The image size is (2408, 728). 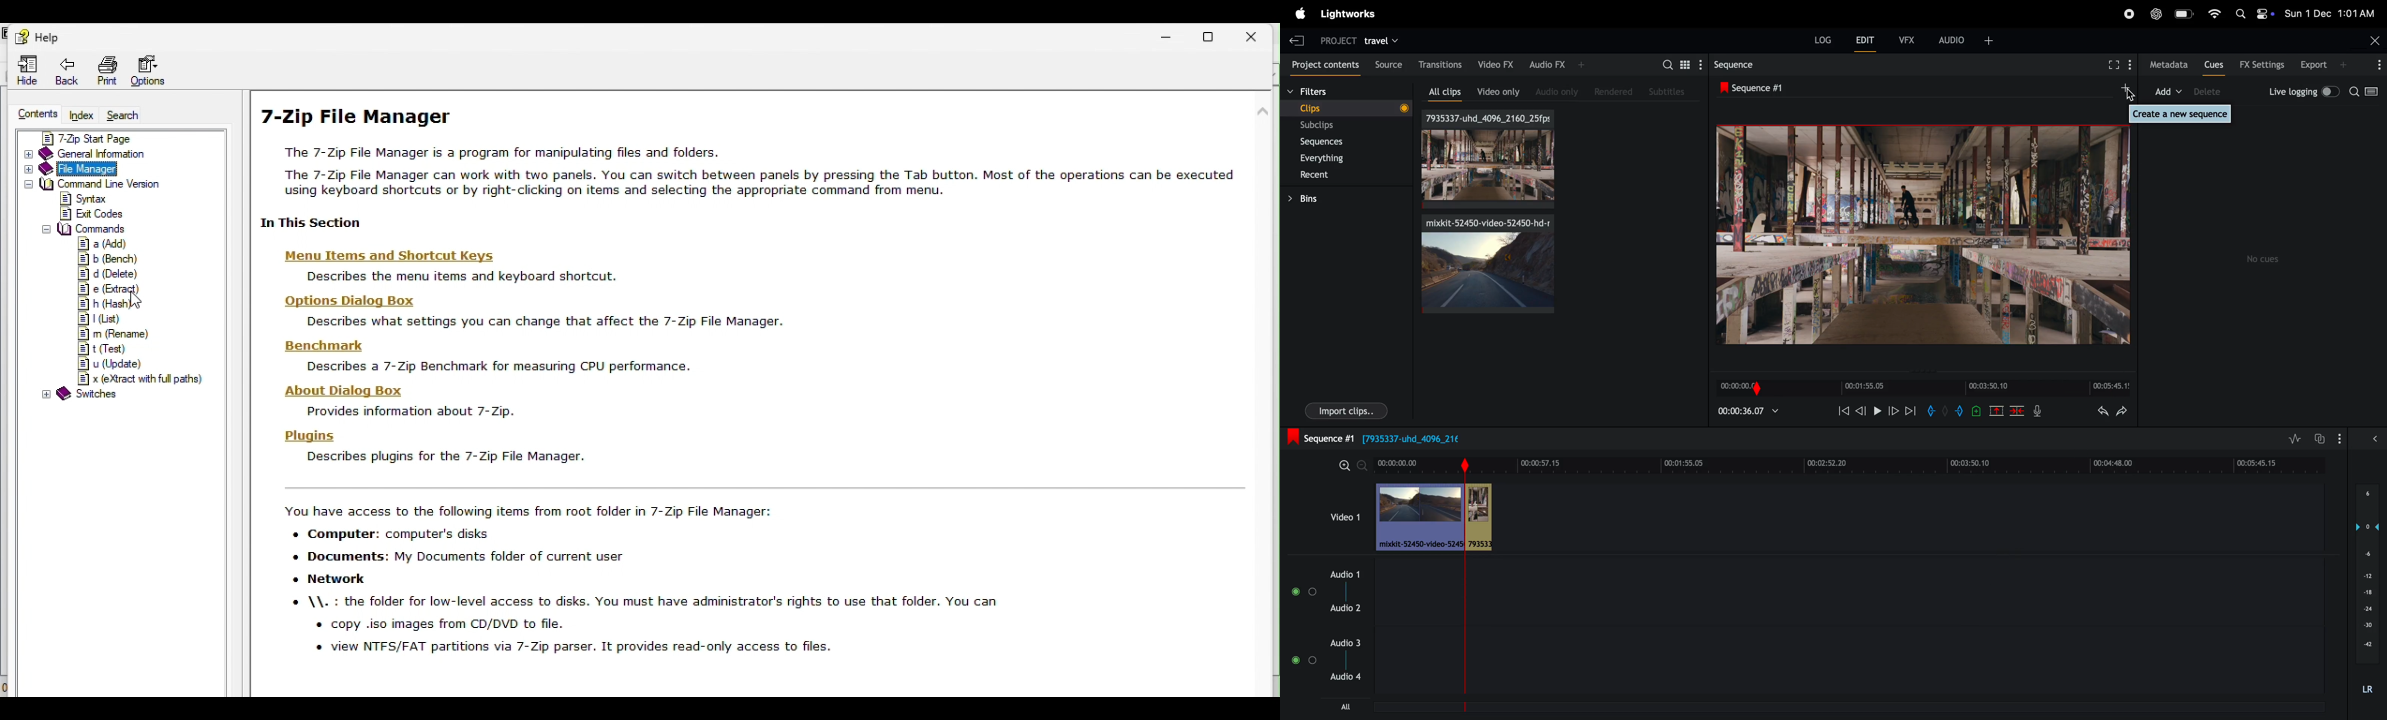 I want to click on show settings menu, so click(x=1699, y=64).